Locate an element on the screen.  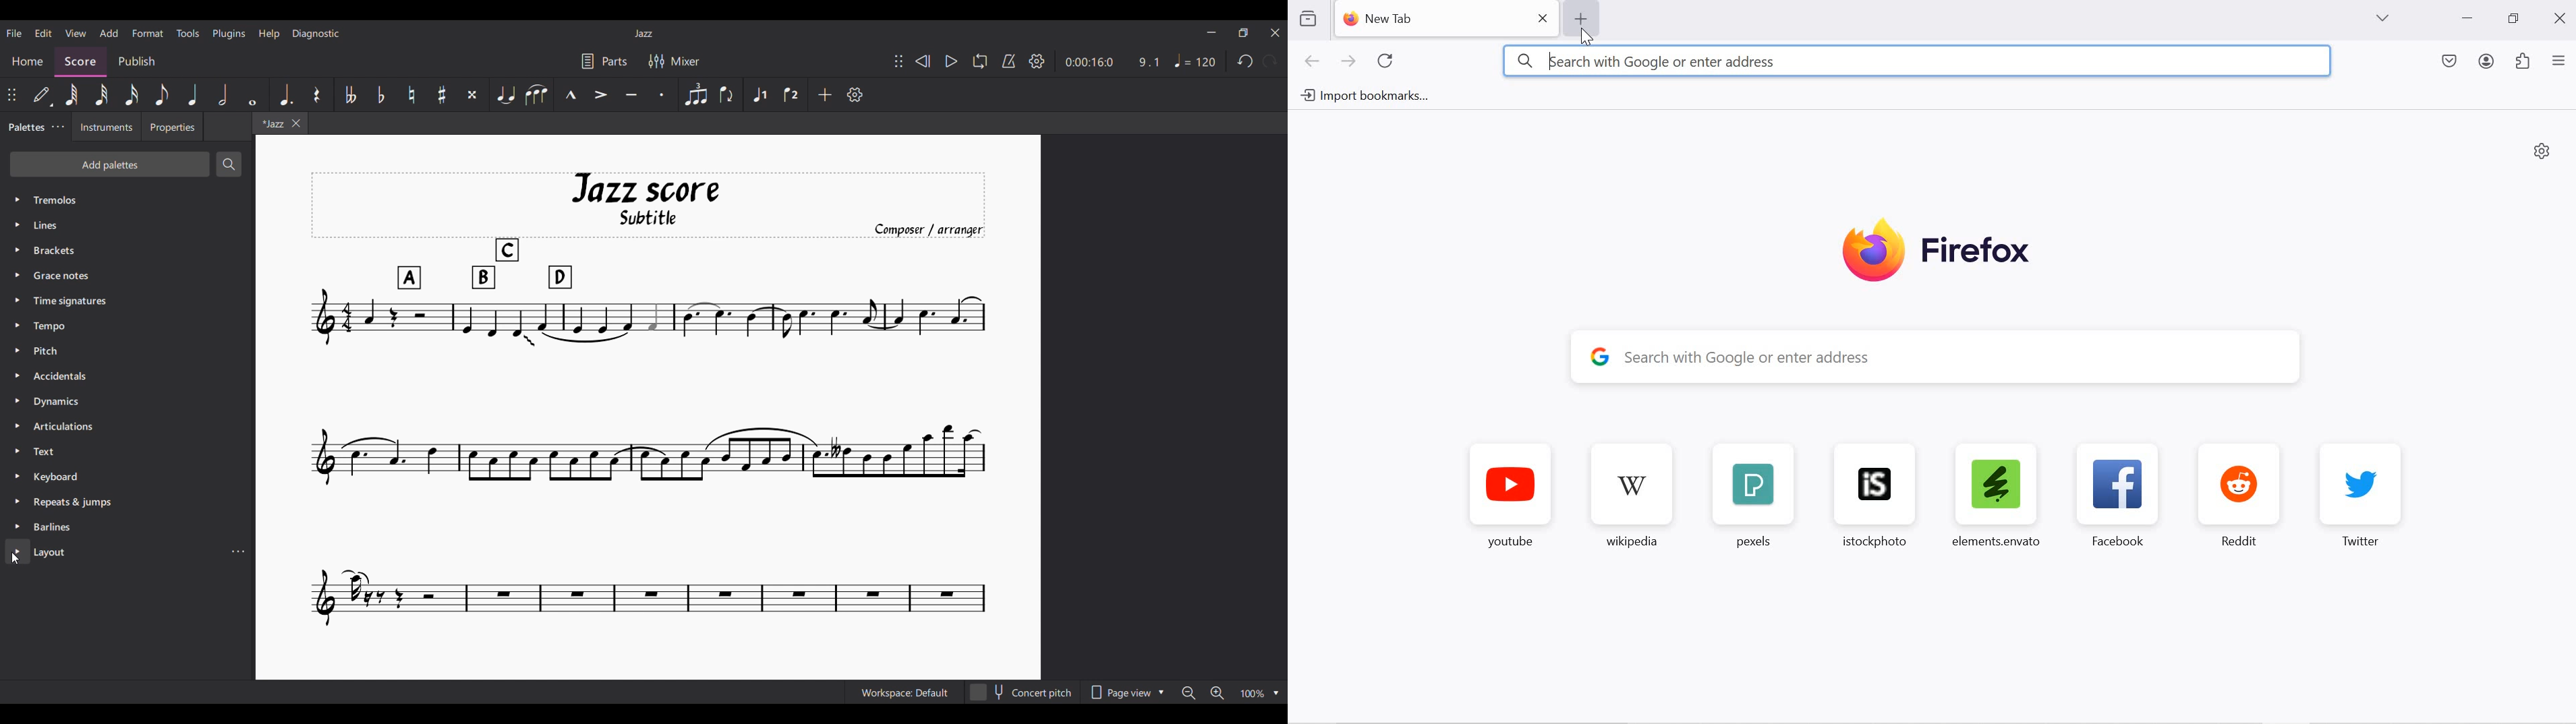
extensions is located at coordinates (2523, 63).